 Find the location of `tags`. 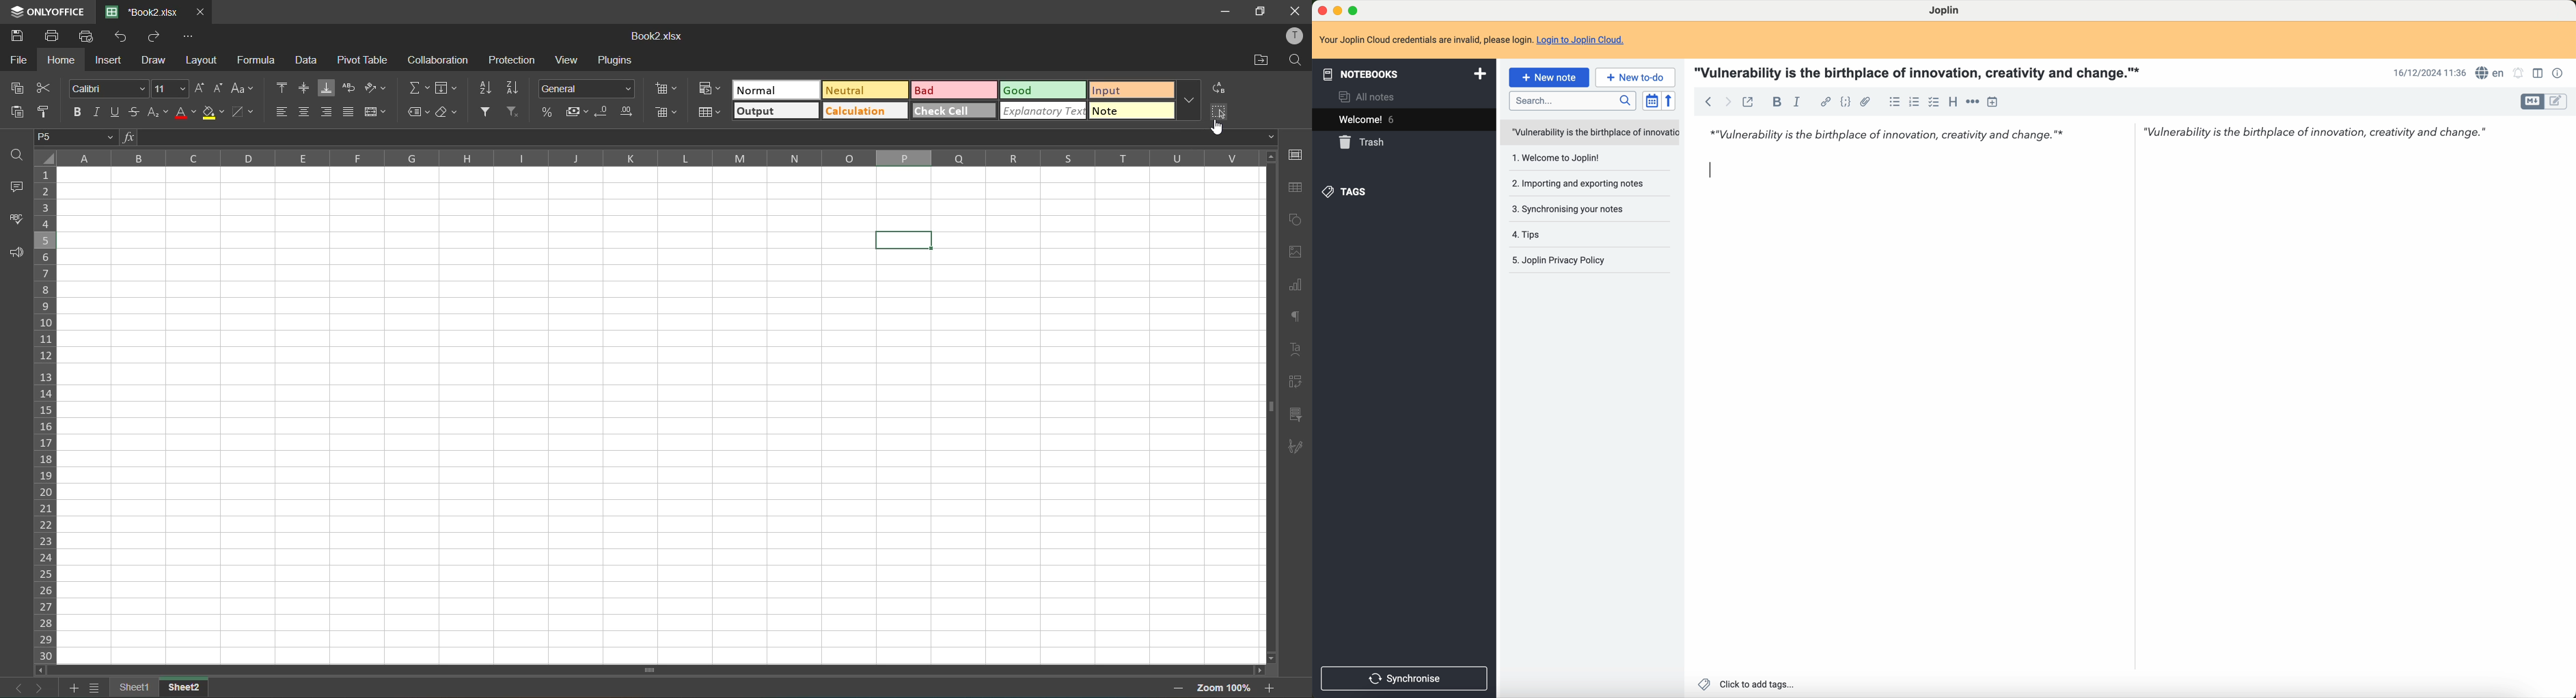

tags is located at coordinates (1348, 191).